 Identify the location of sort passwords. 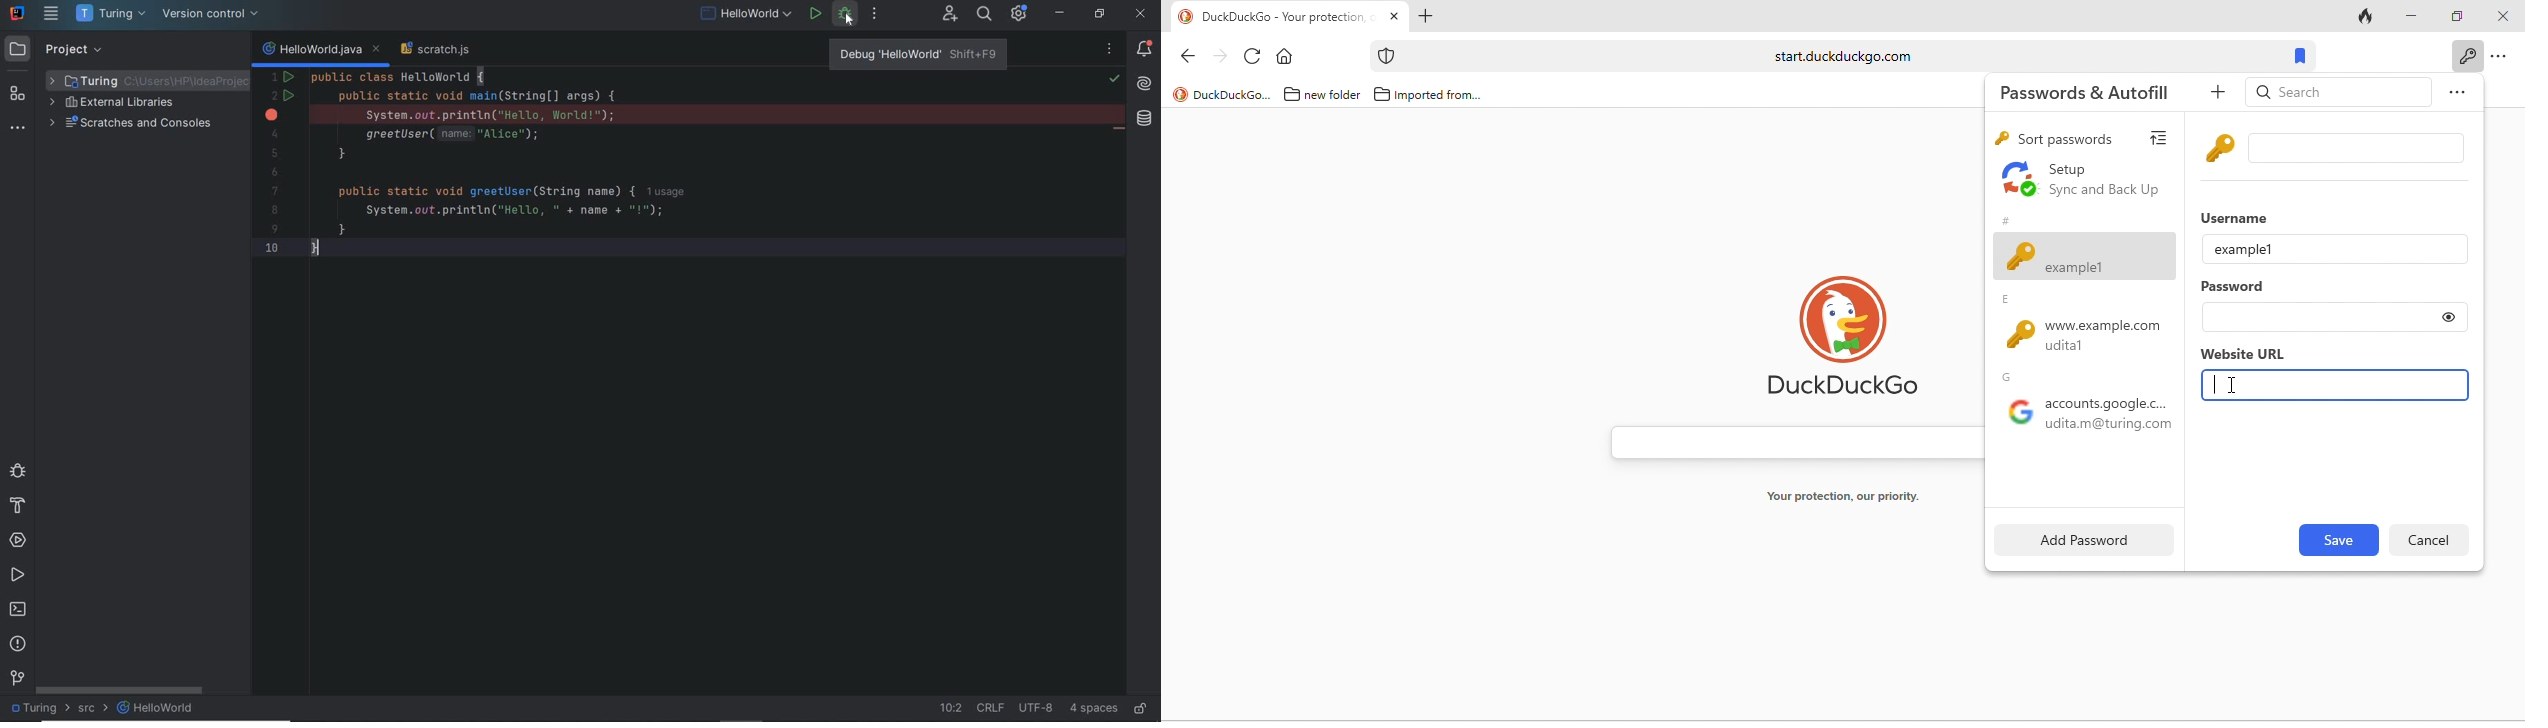
(2066, 139).